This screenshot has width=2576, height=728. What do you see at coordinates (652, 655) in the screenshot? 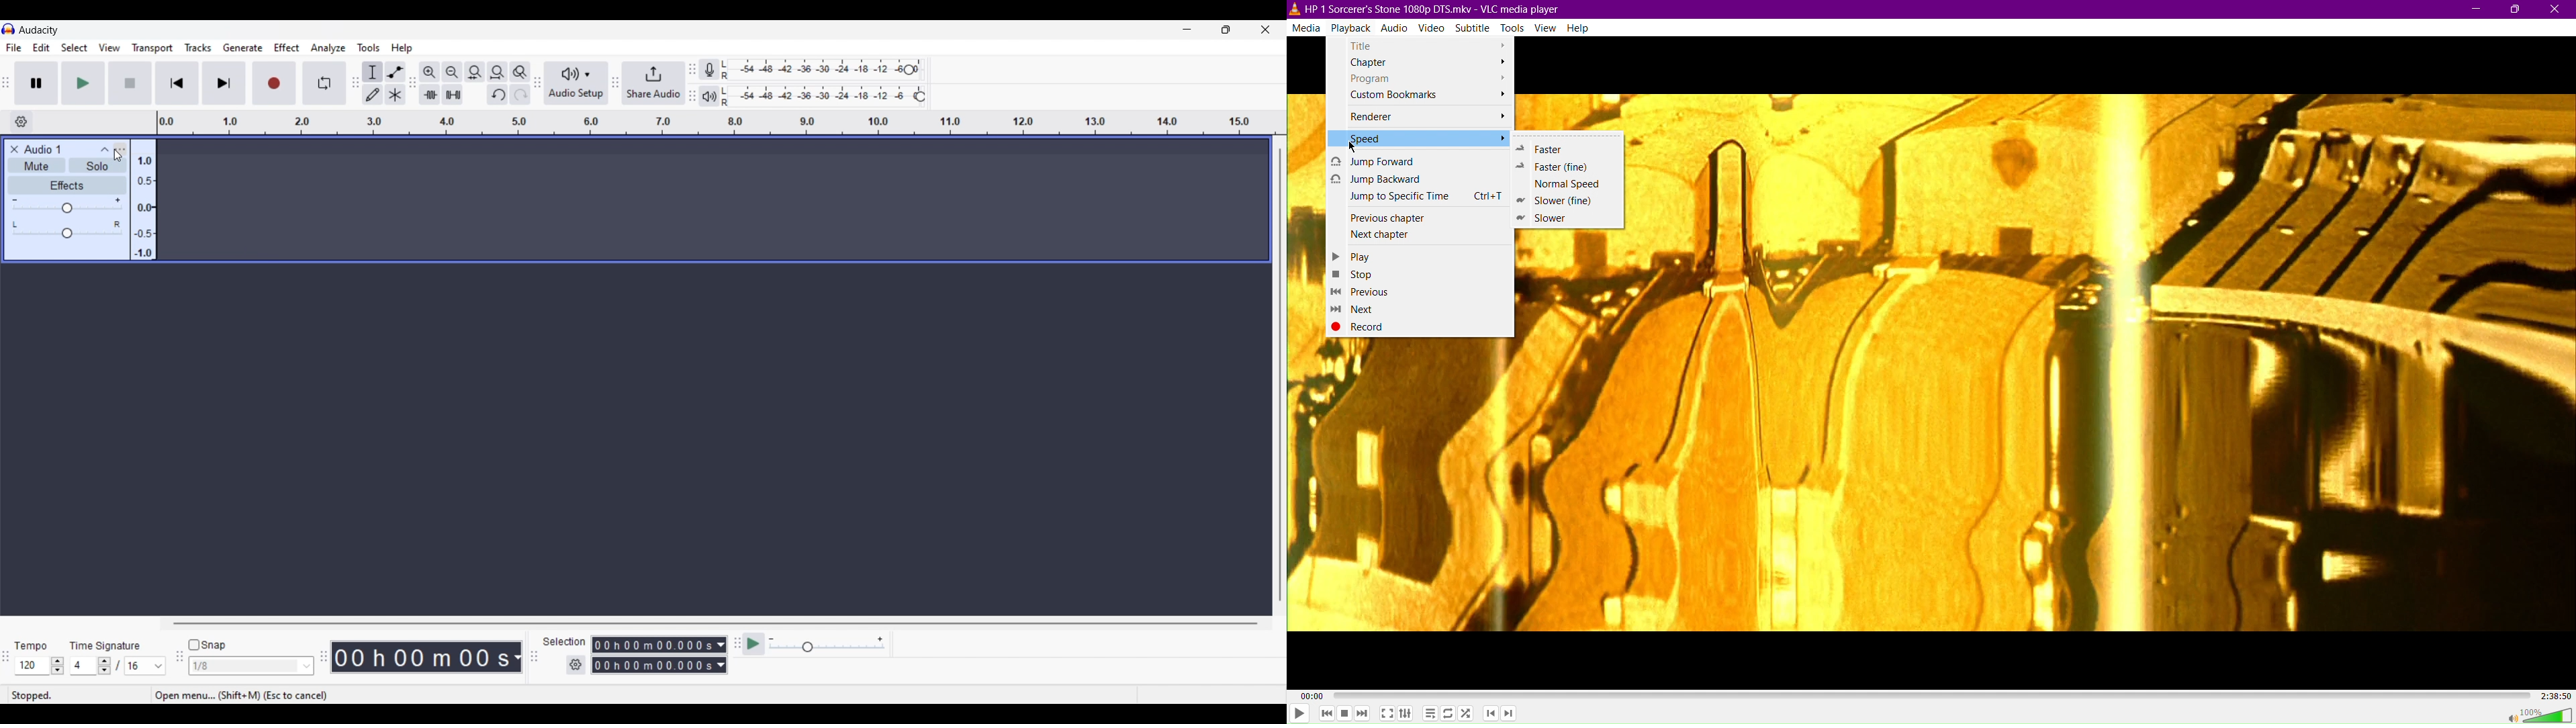
I see `Recording duration` at bounding box center [652, 655].